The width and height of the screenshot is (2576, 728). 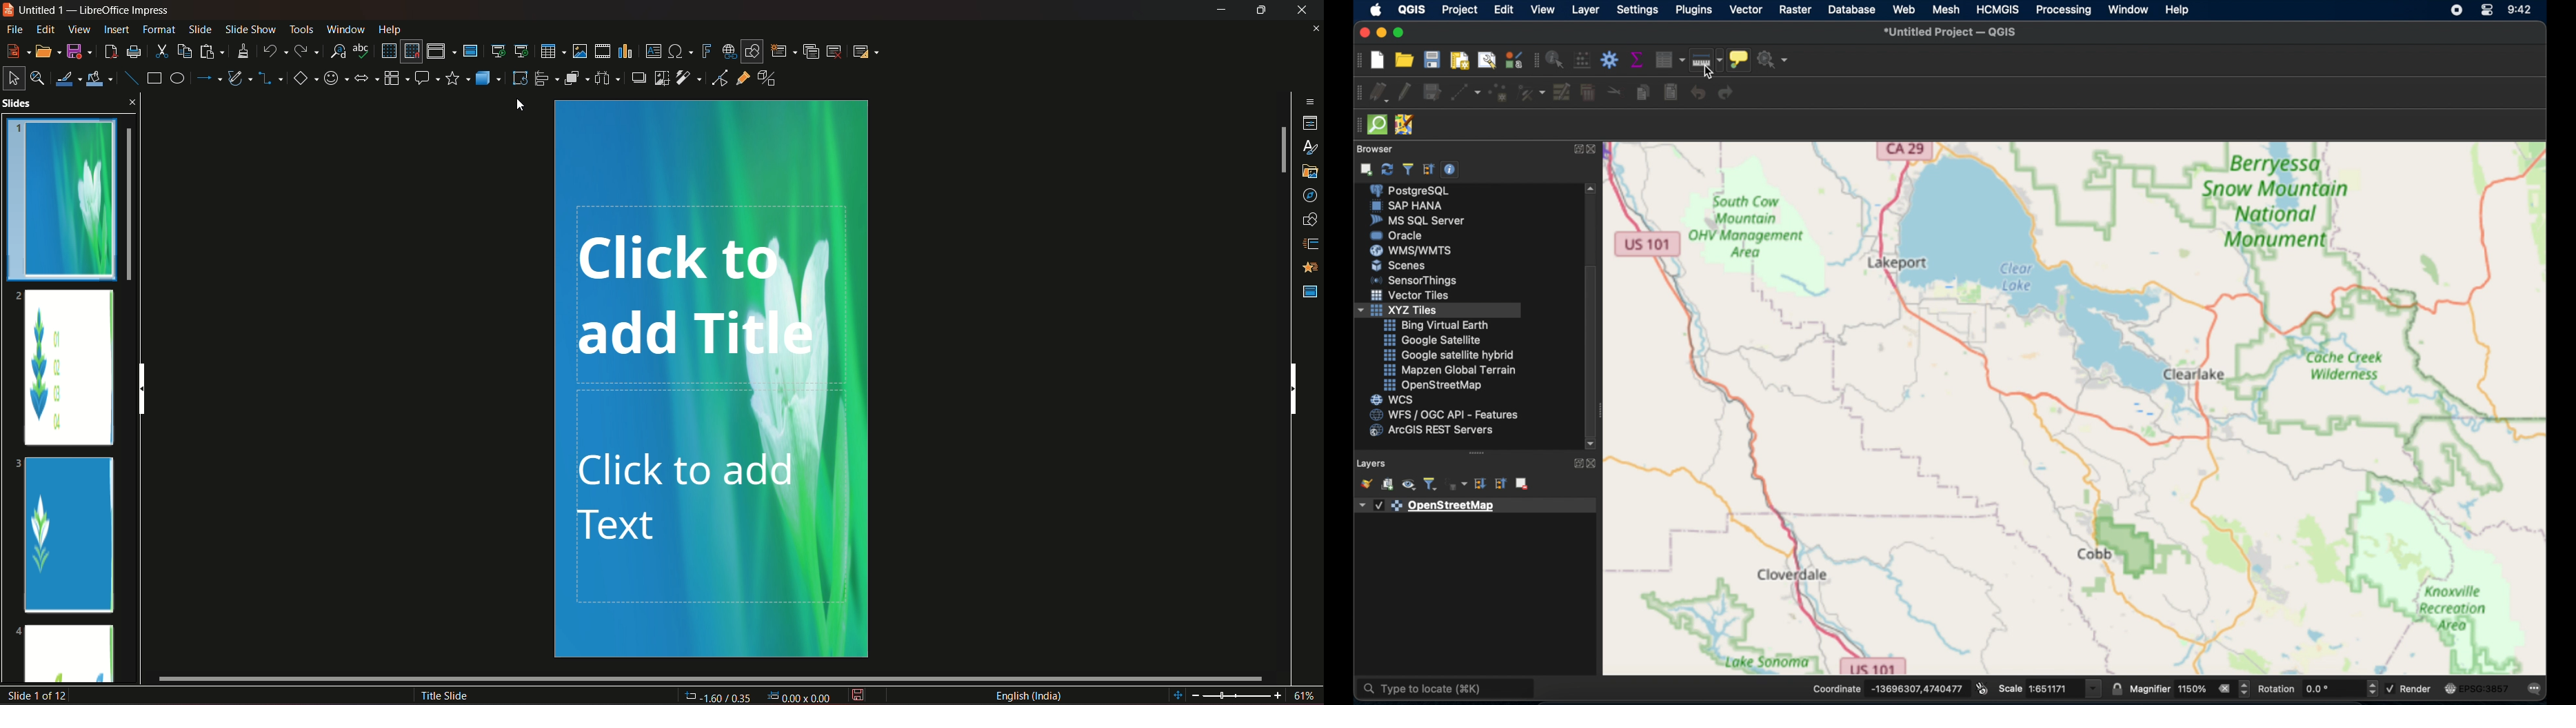 I want to click on slide transition, so click(x=1308, y=246).